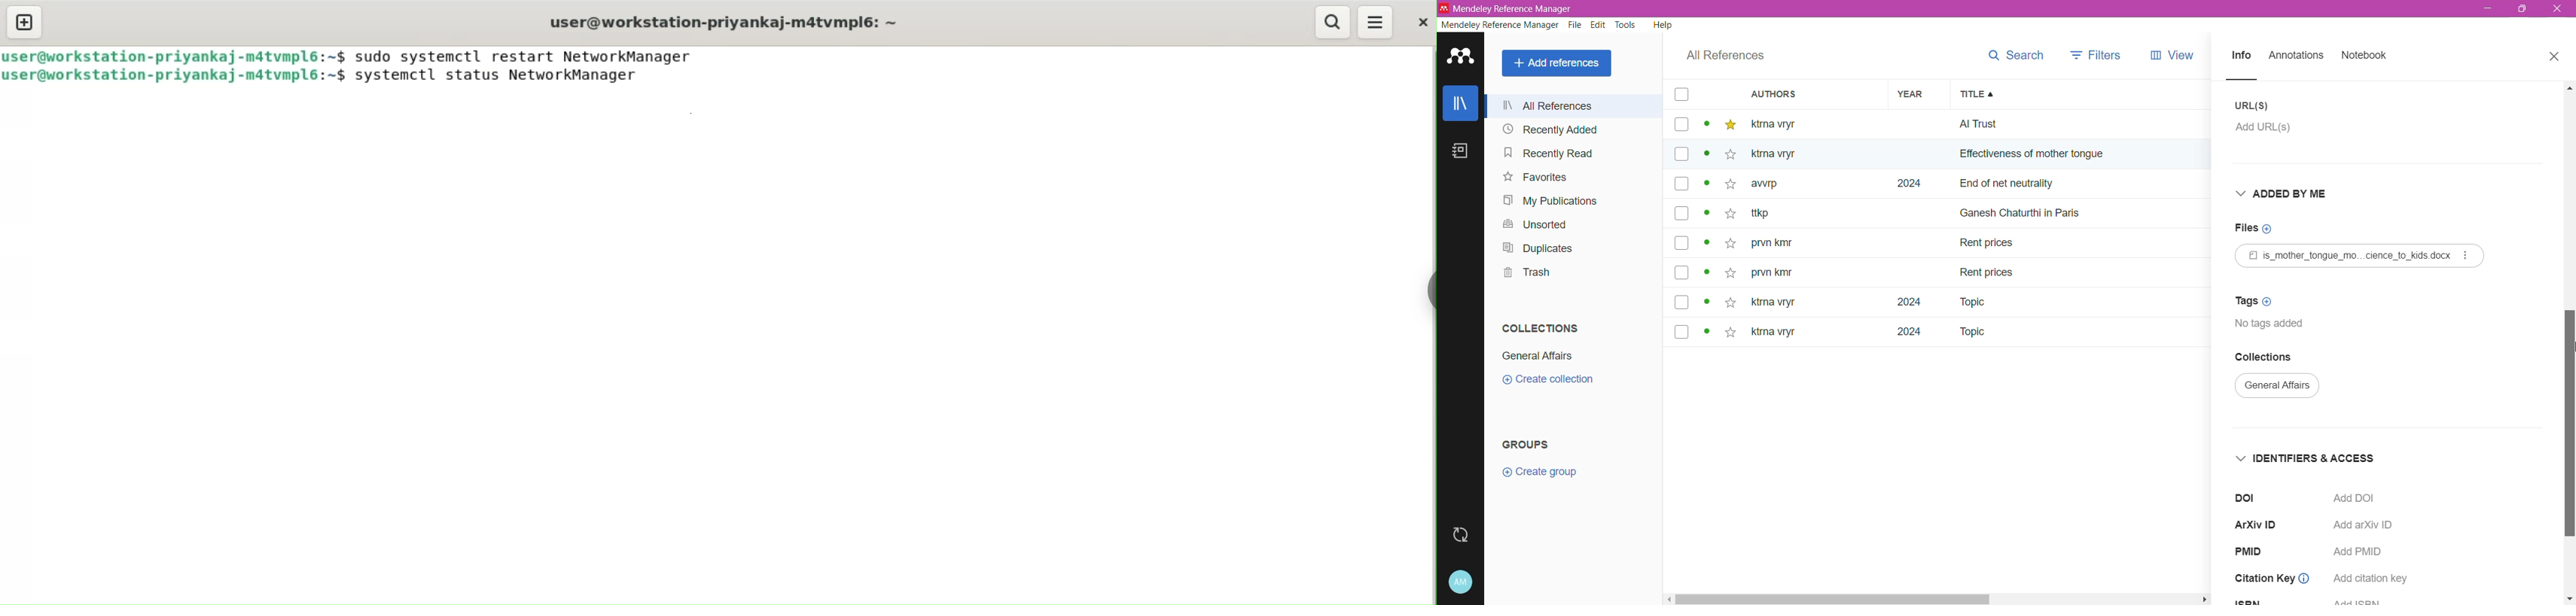 The height and width of the screenshot is (616, 2576). I want to click on 2024, so click(1898, 302).